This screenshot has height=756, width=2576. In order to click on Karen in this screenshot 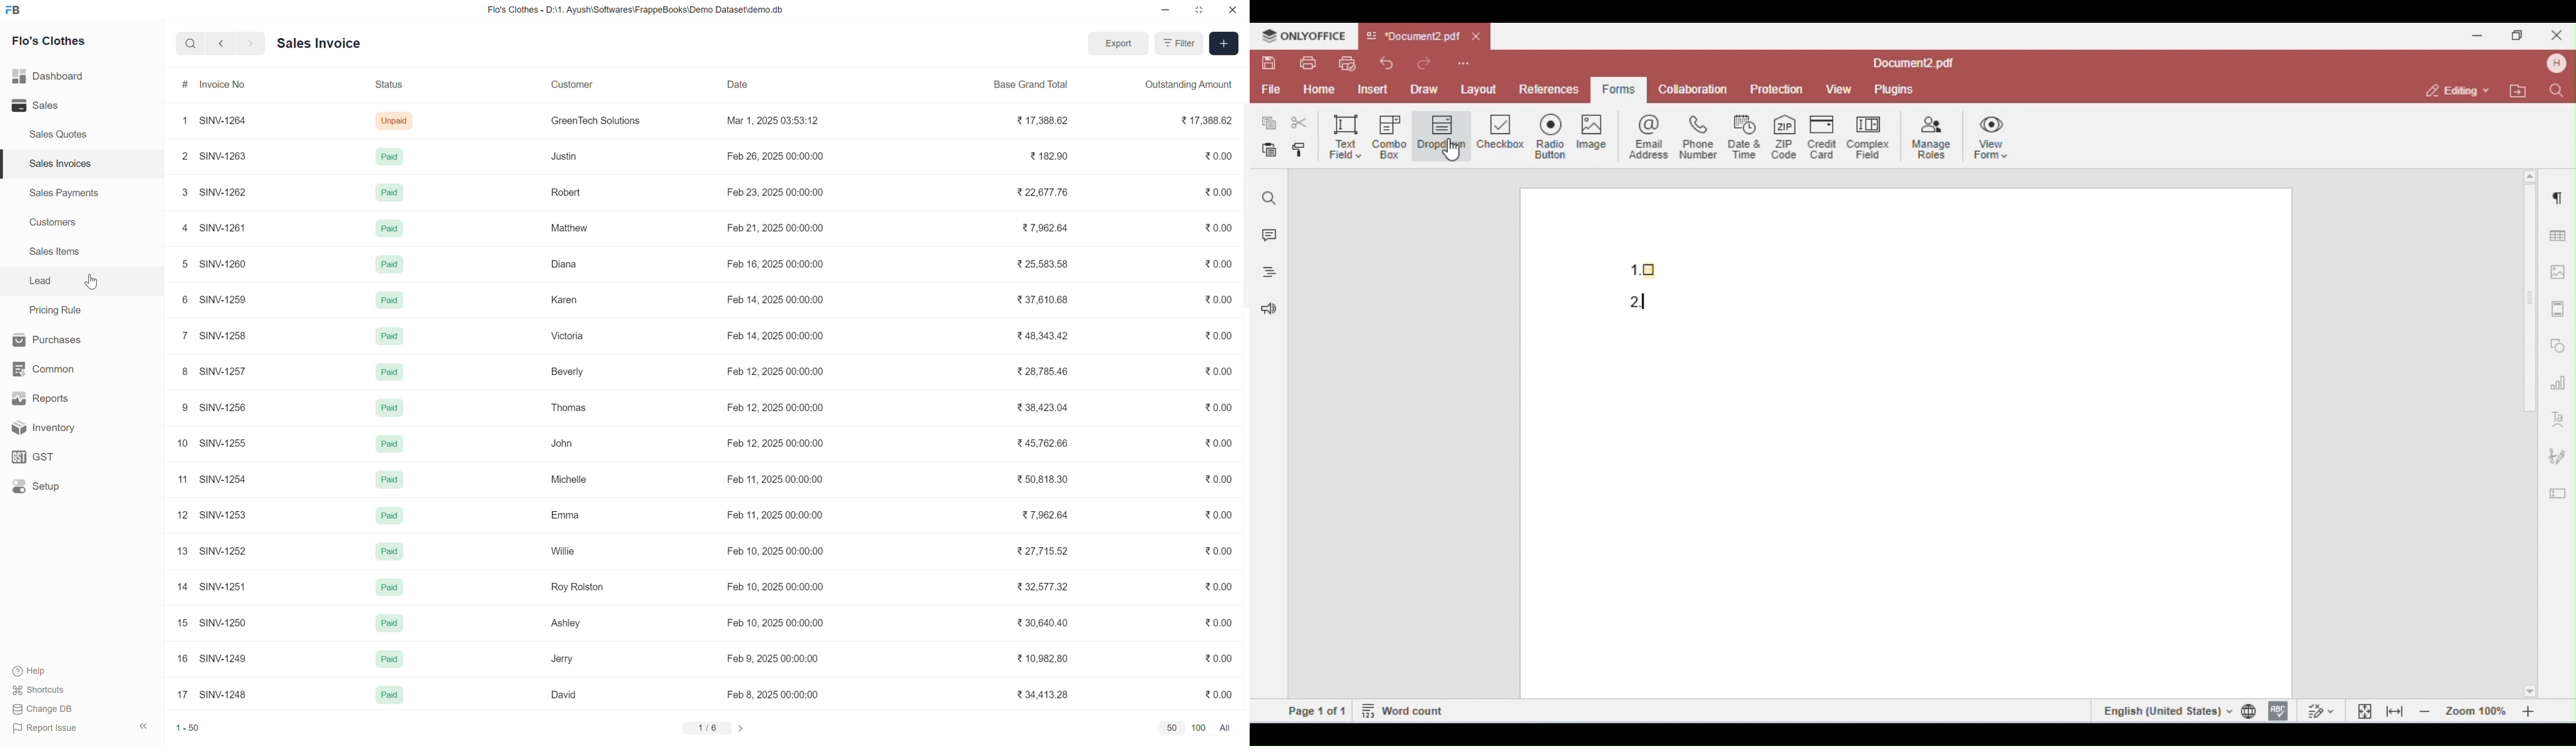, I will do `click(561, 299)`.